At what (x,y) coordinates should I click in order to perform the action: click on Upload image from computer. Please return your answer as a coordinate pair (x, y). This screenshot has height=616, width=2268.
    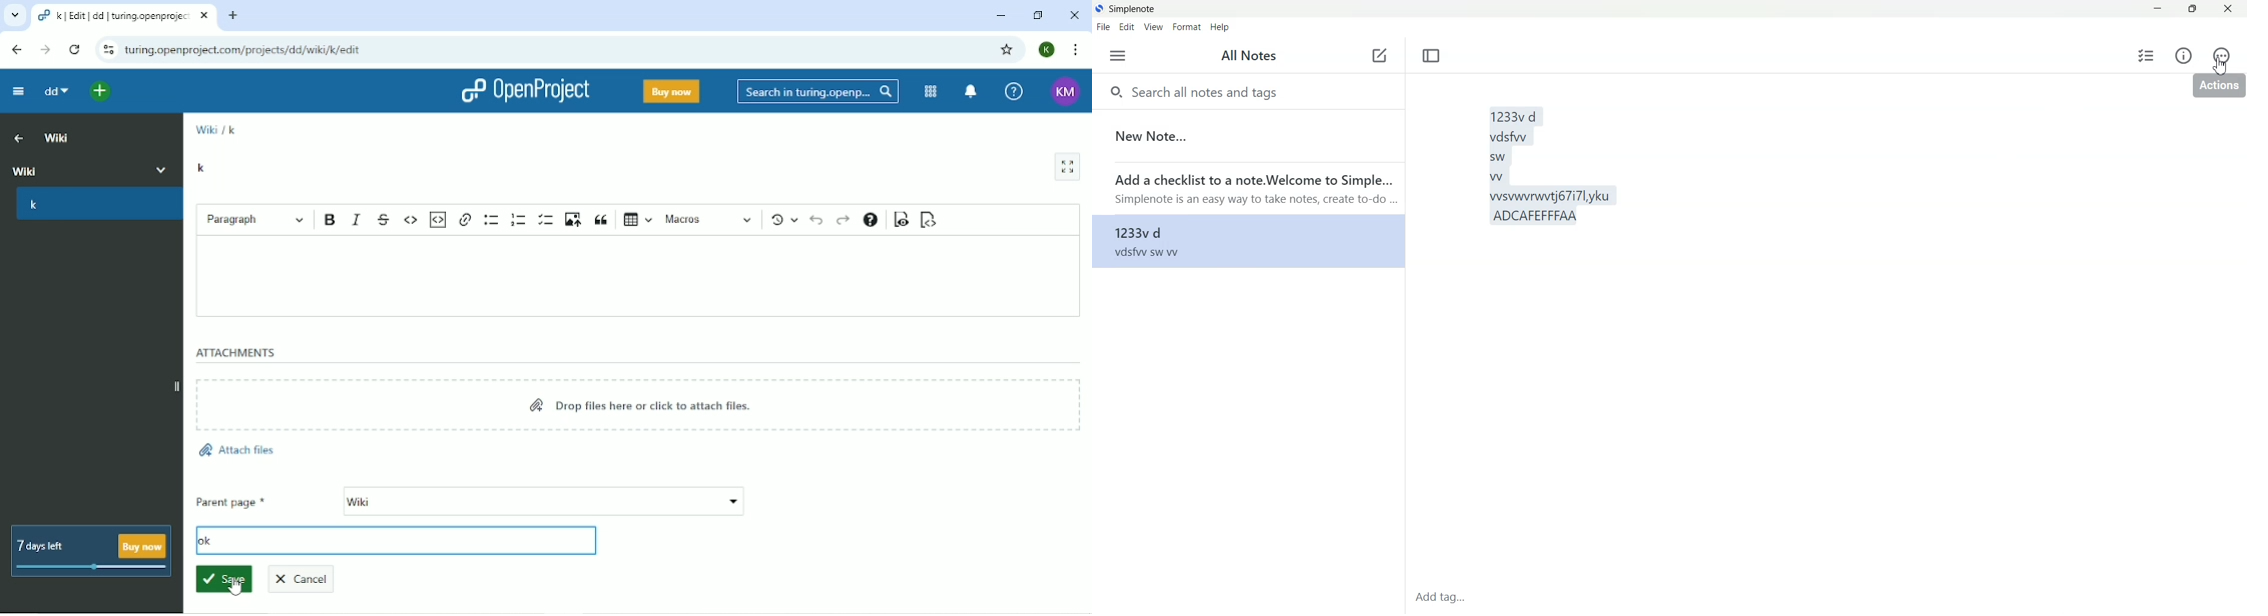
    Looking at the image, I should click on (573, 219).